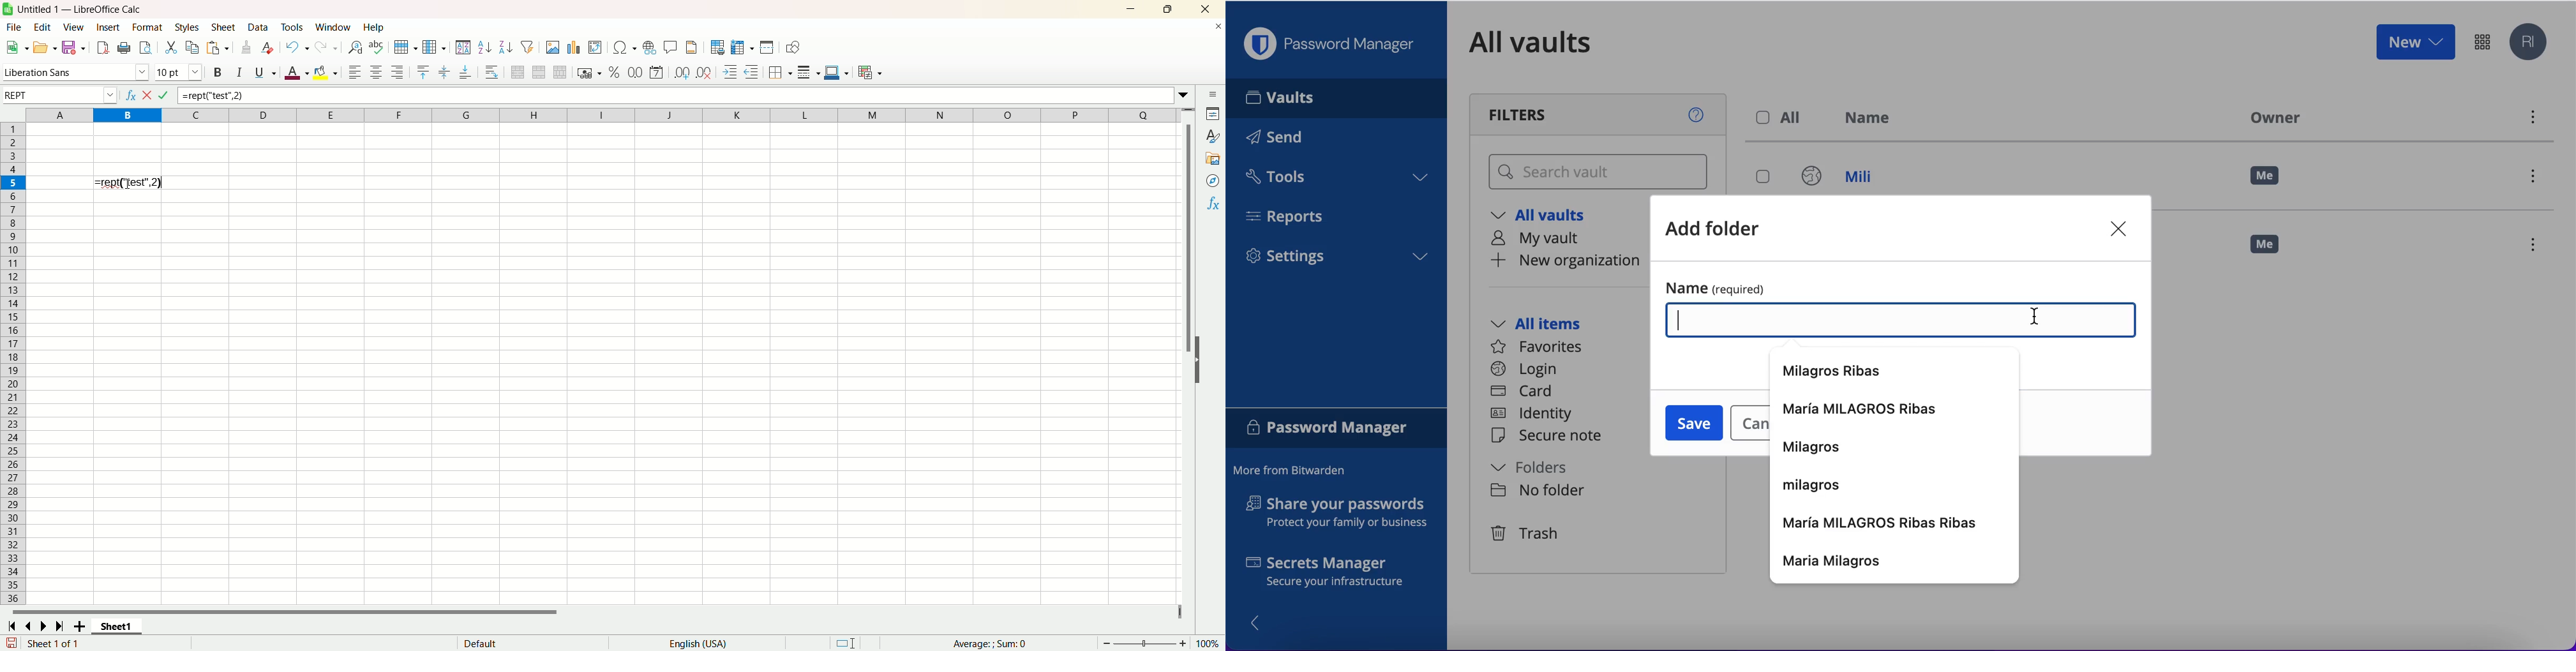 Image resolution: width=2576 pixels, height=672 pixels. I want to click on sheet1, so click(118, 627).